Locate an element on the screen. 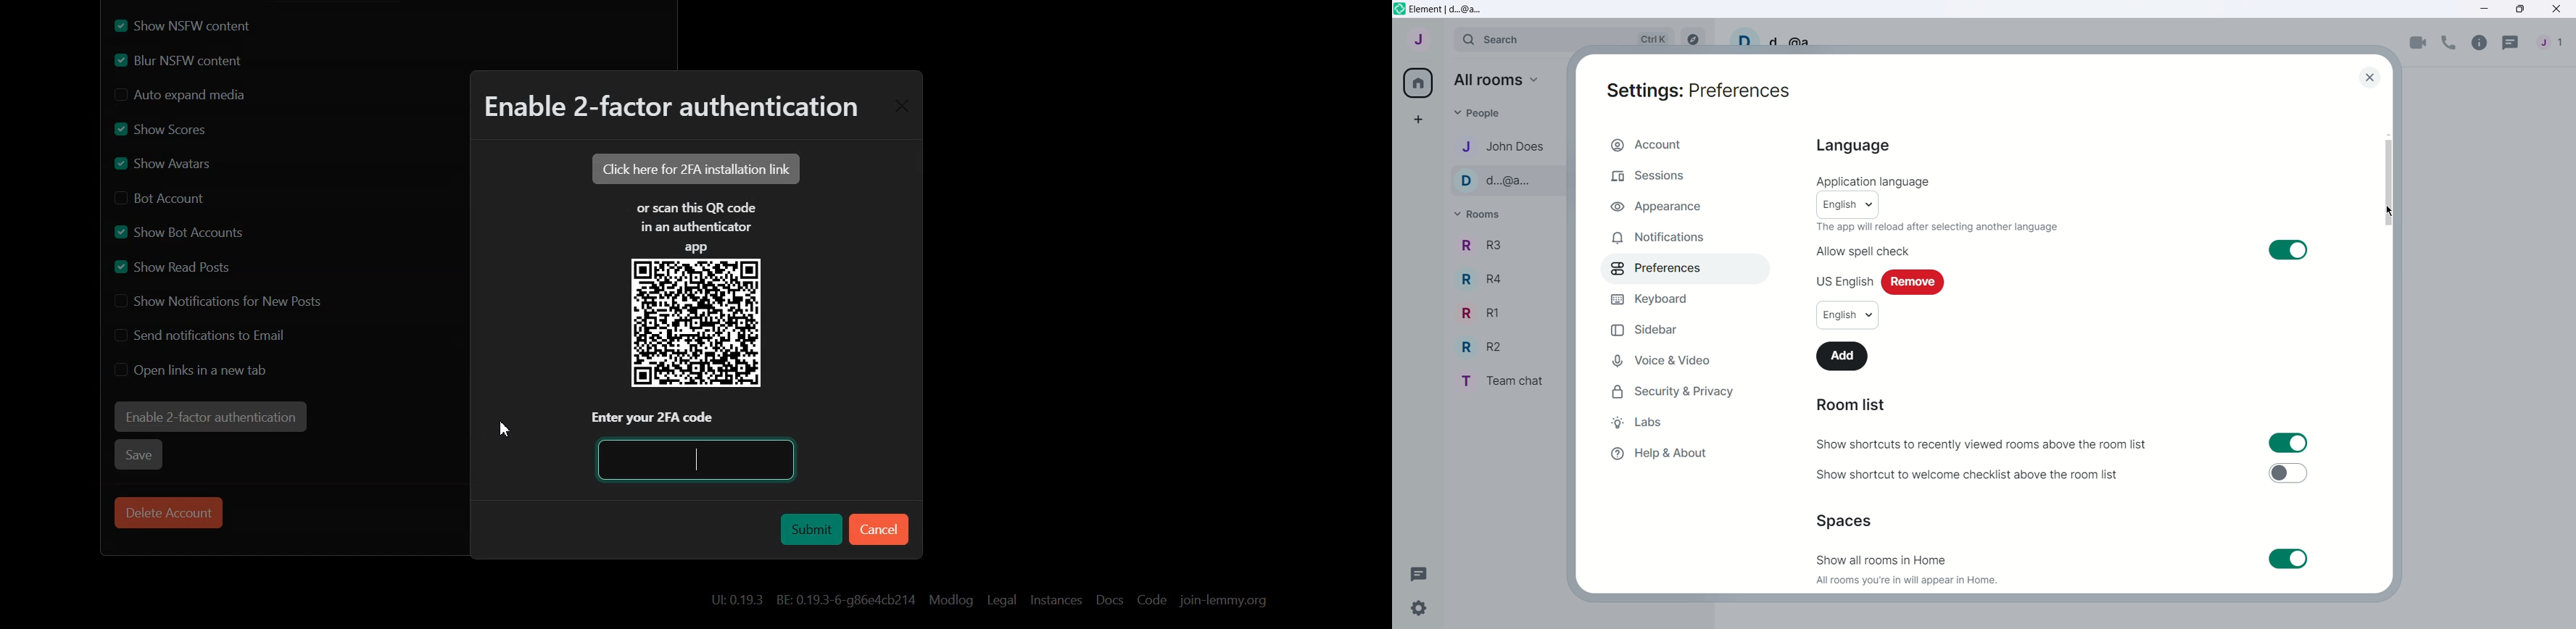  R3 - Room Name is located at coordinates (1480, 246).